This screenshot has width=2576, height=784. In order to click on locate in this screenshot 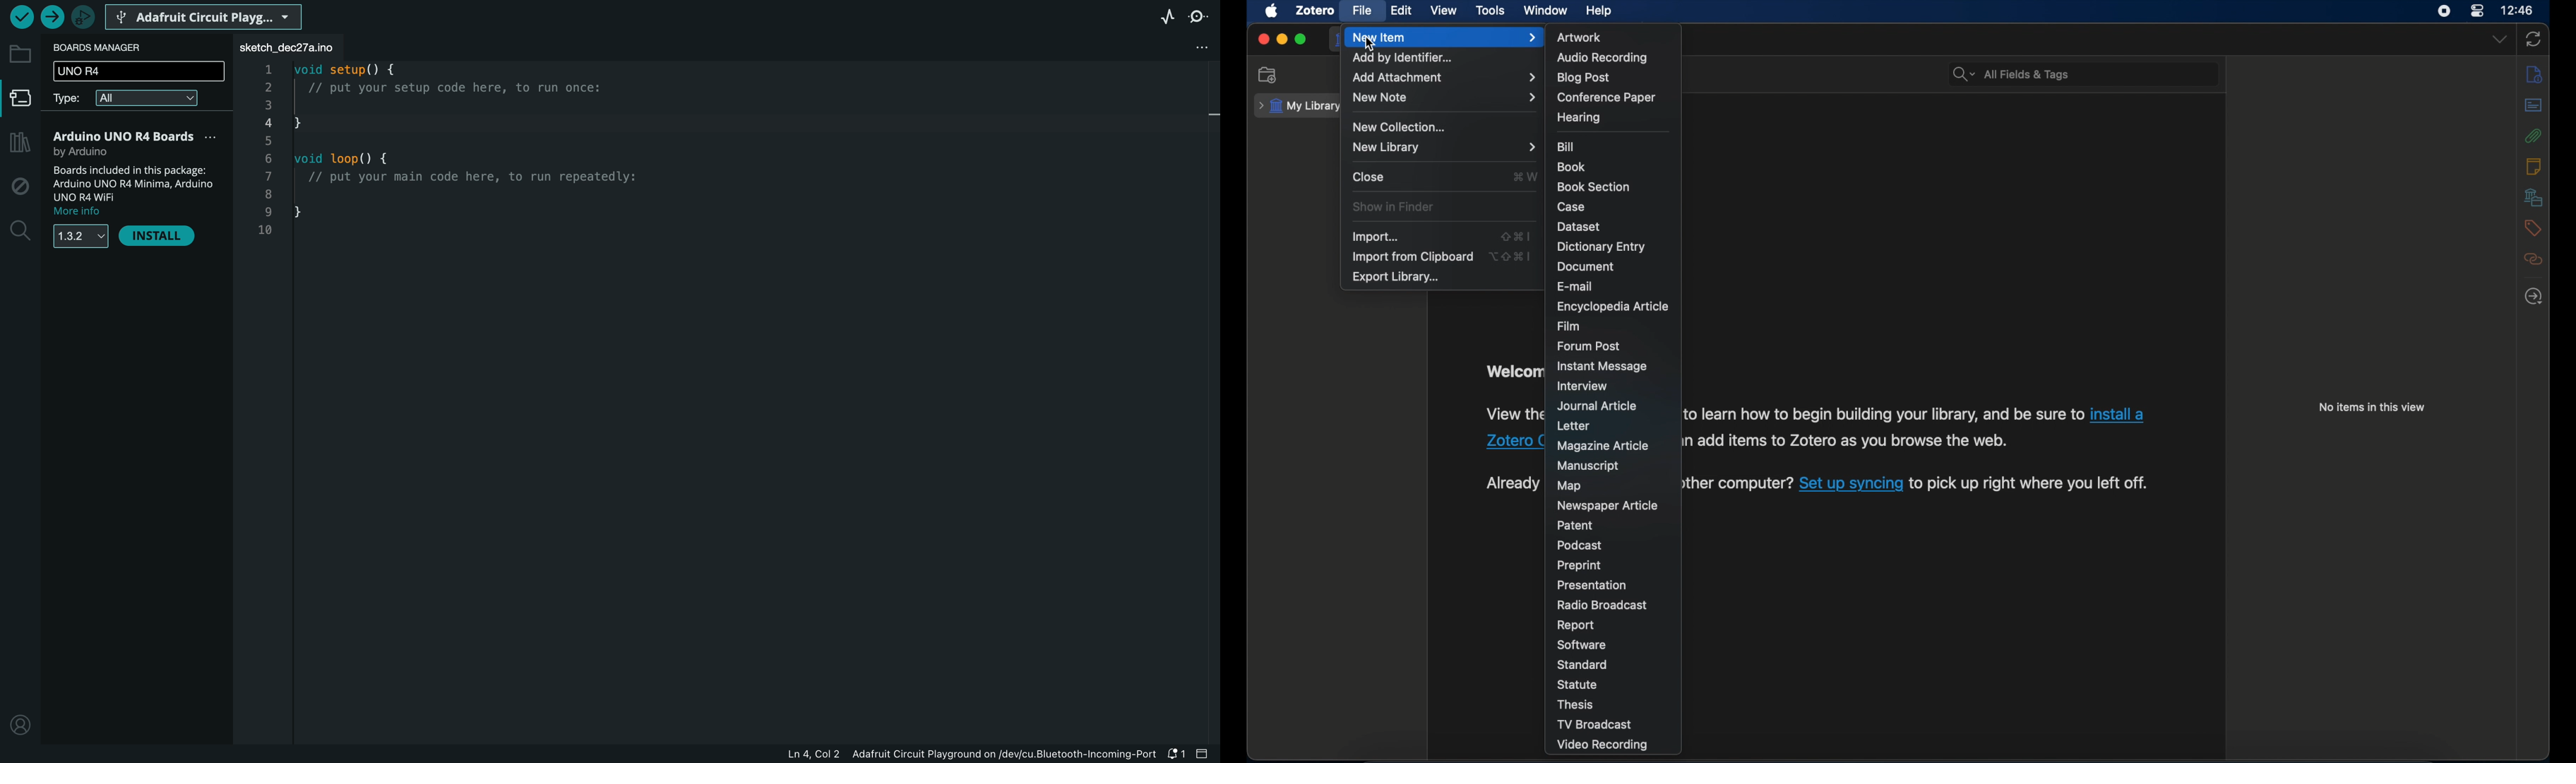, I will do `click(2534, 295)`.